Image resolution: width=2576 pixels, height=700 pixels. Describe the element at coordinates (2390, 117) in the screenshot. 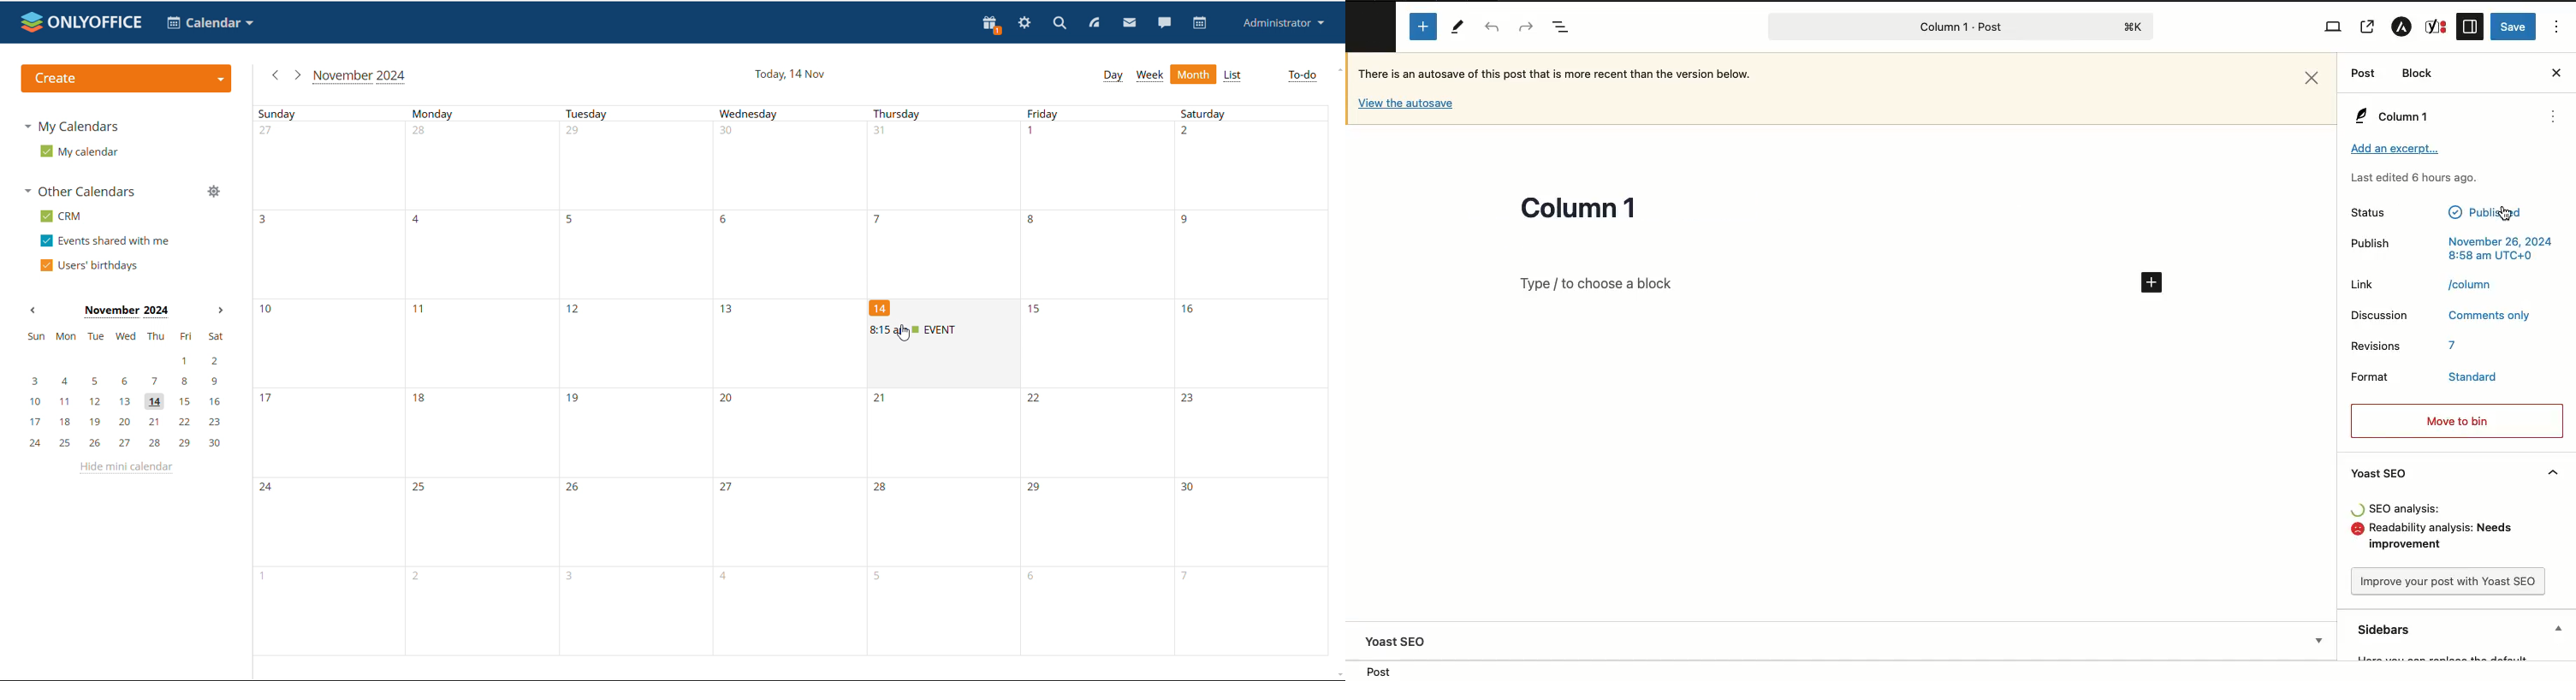

I see `Column` at that location.